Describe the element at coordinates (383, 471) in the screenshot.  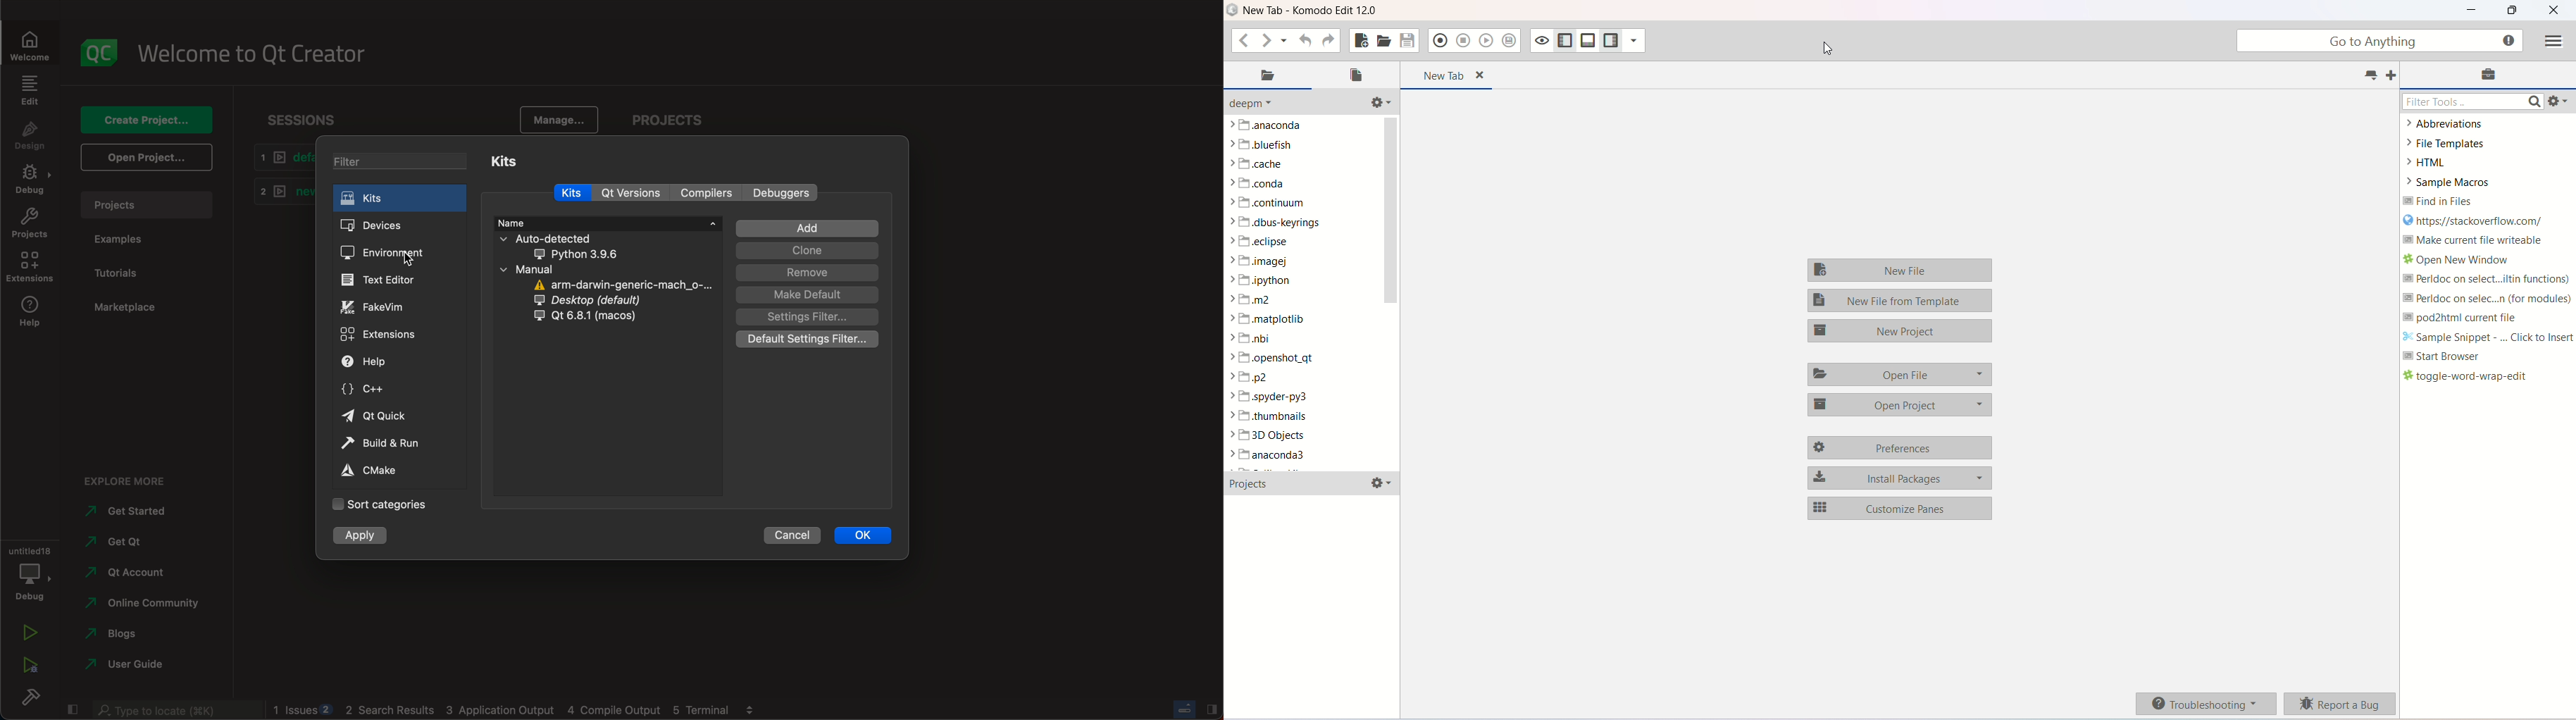
I see `cmake` at that location.